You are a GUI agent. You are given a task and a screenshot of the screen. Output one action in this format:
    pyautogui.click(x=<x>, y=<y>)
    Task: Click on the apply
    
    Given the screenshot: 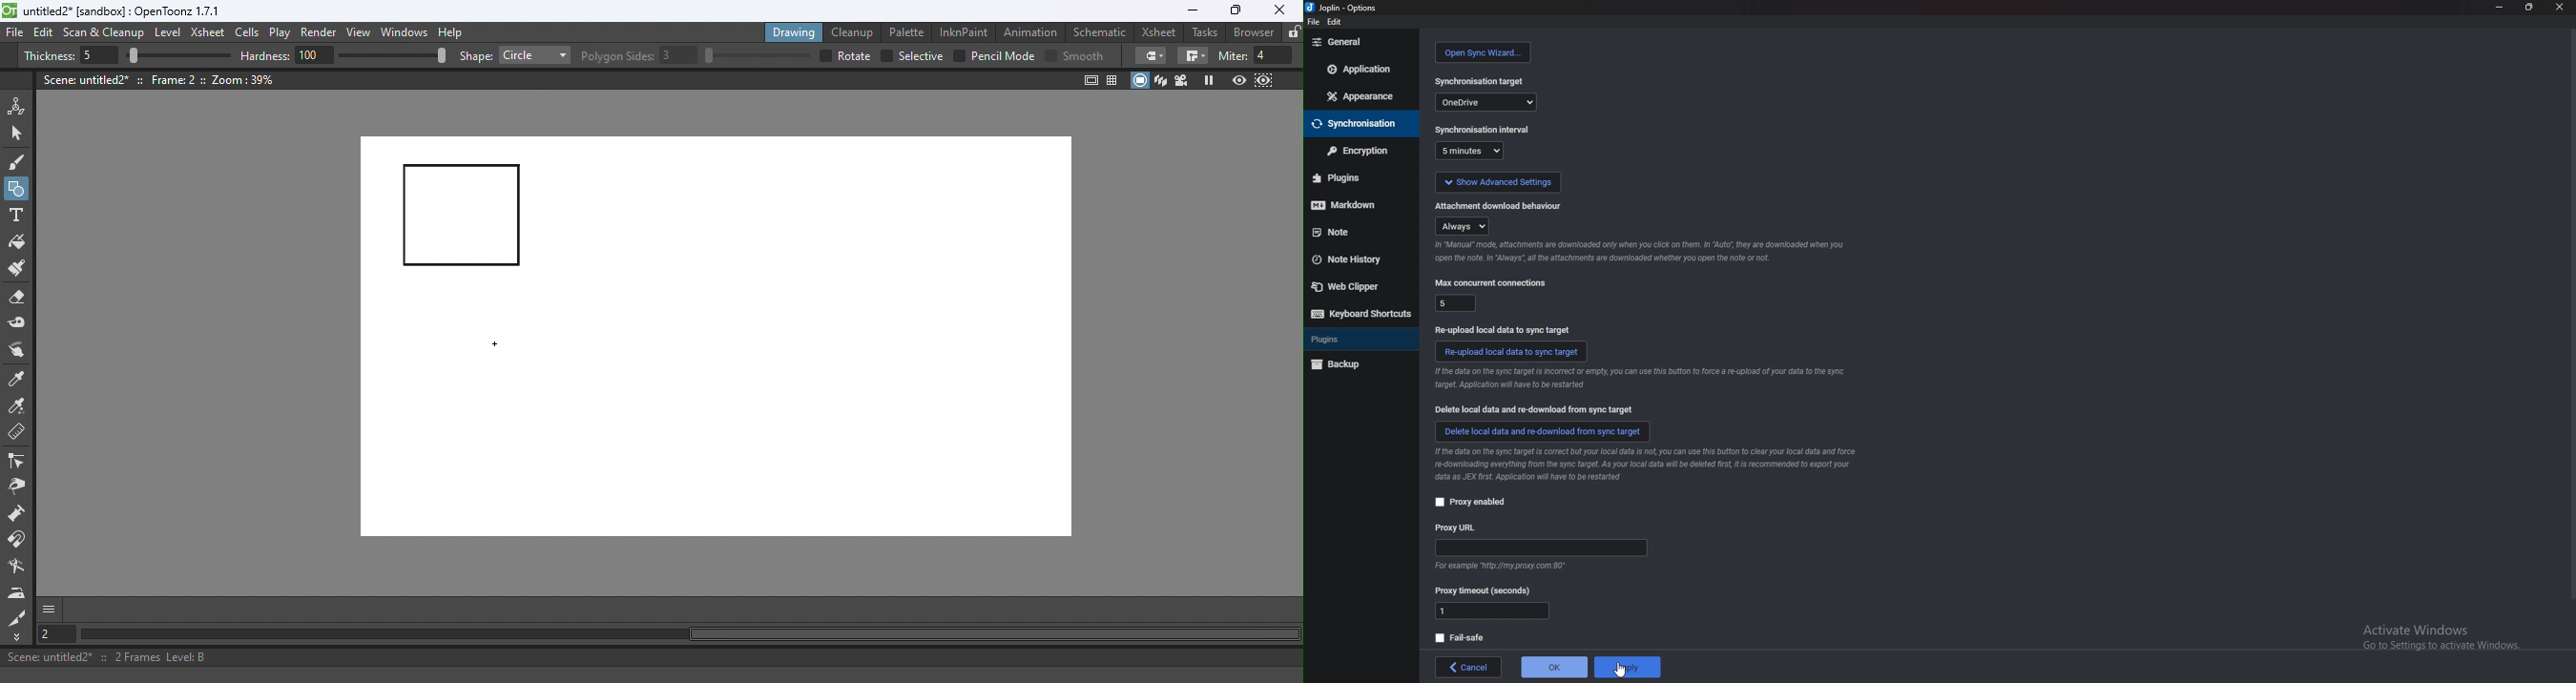 What is the action you would take?
    pyautogui.click(x=1632, y=666)
    